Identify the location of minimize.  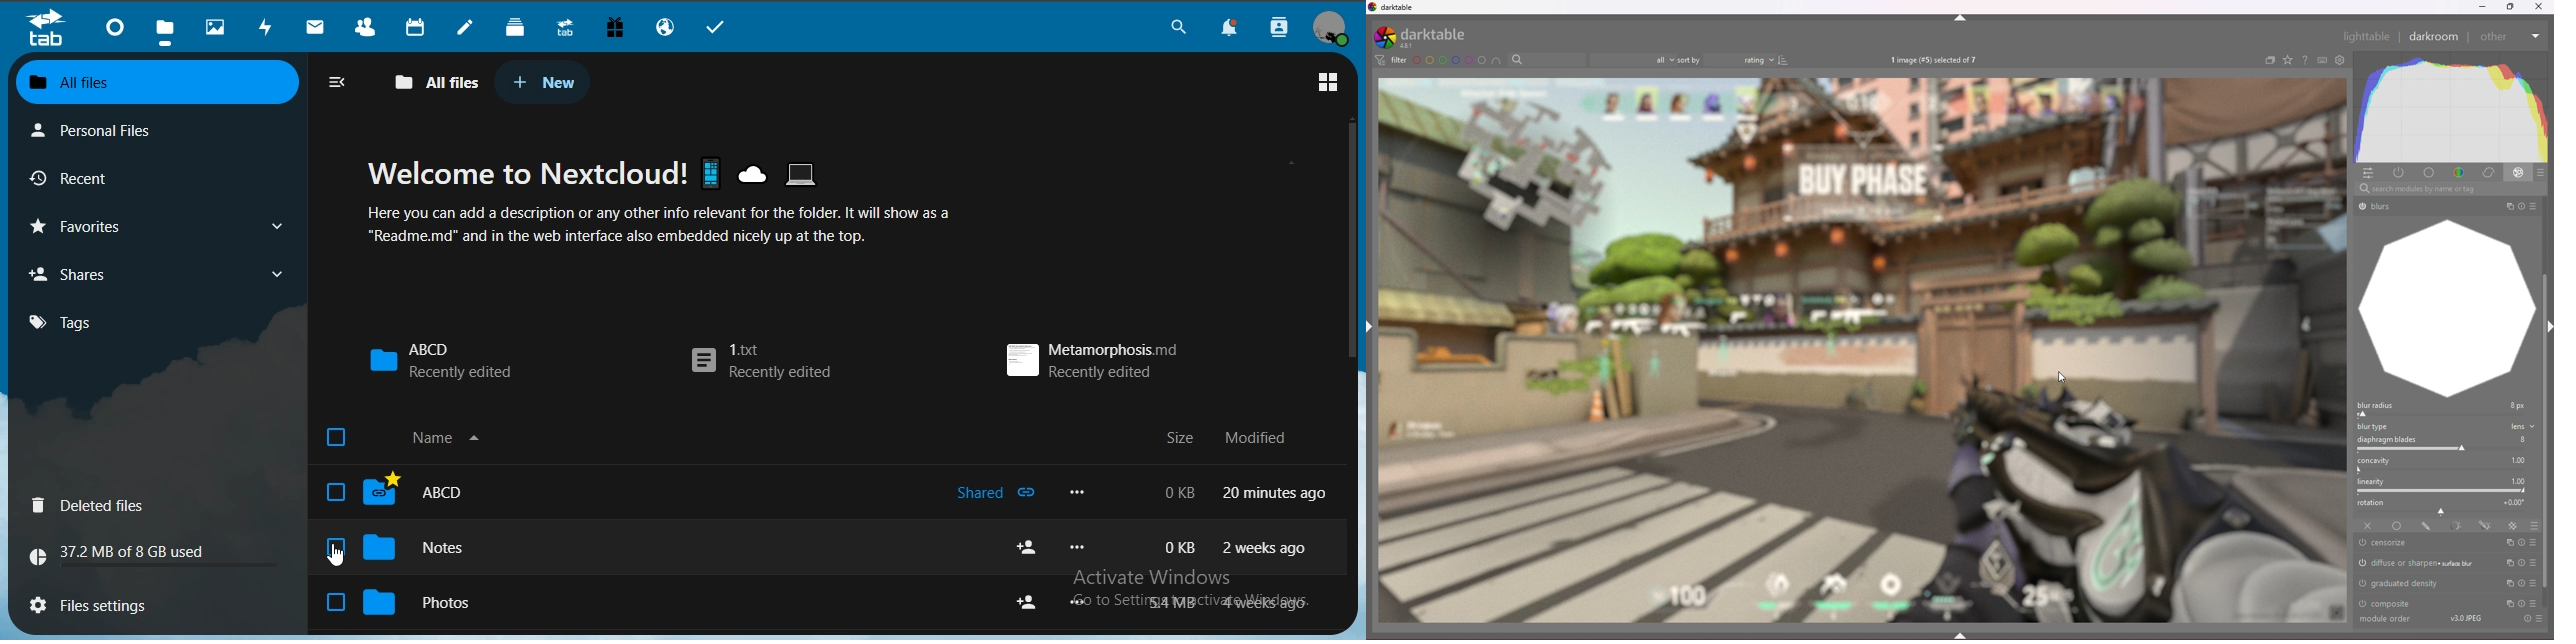
(2483, 7).